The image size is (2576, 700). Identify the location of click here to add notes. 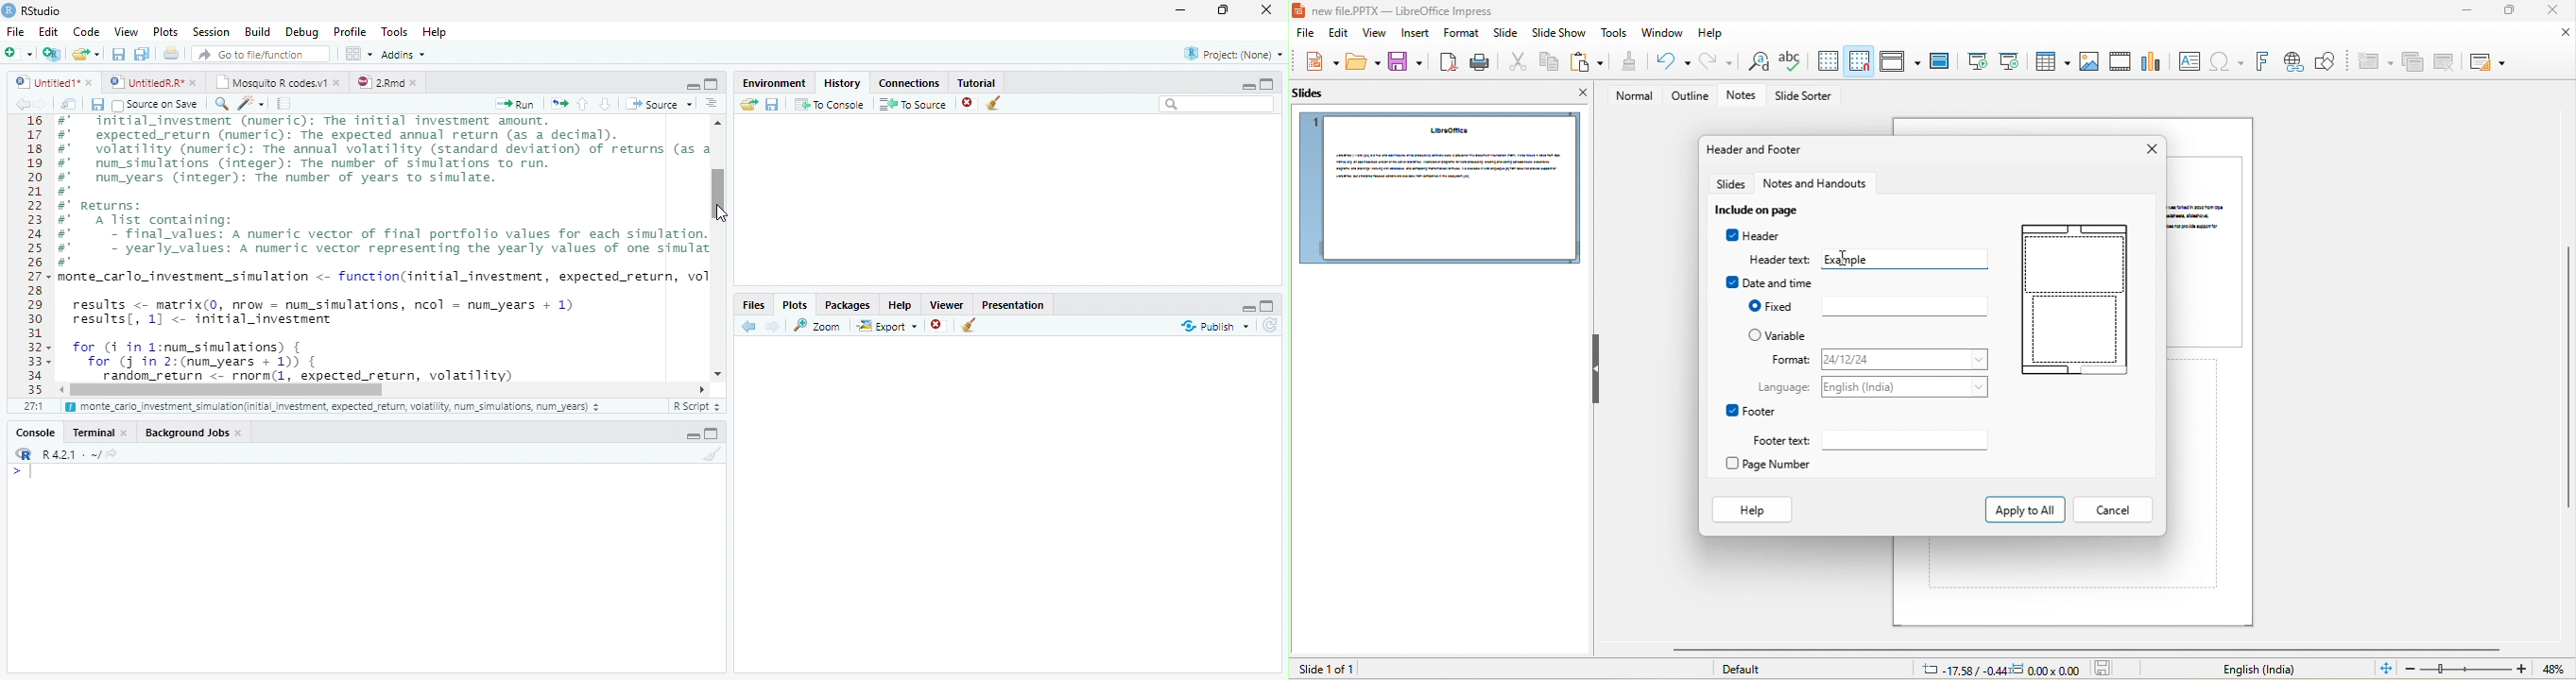
(2048, 562).